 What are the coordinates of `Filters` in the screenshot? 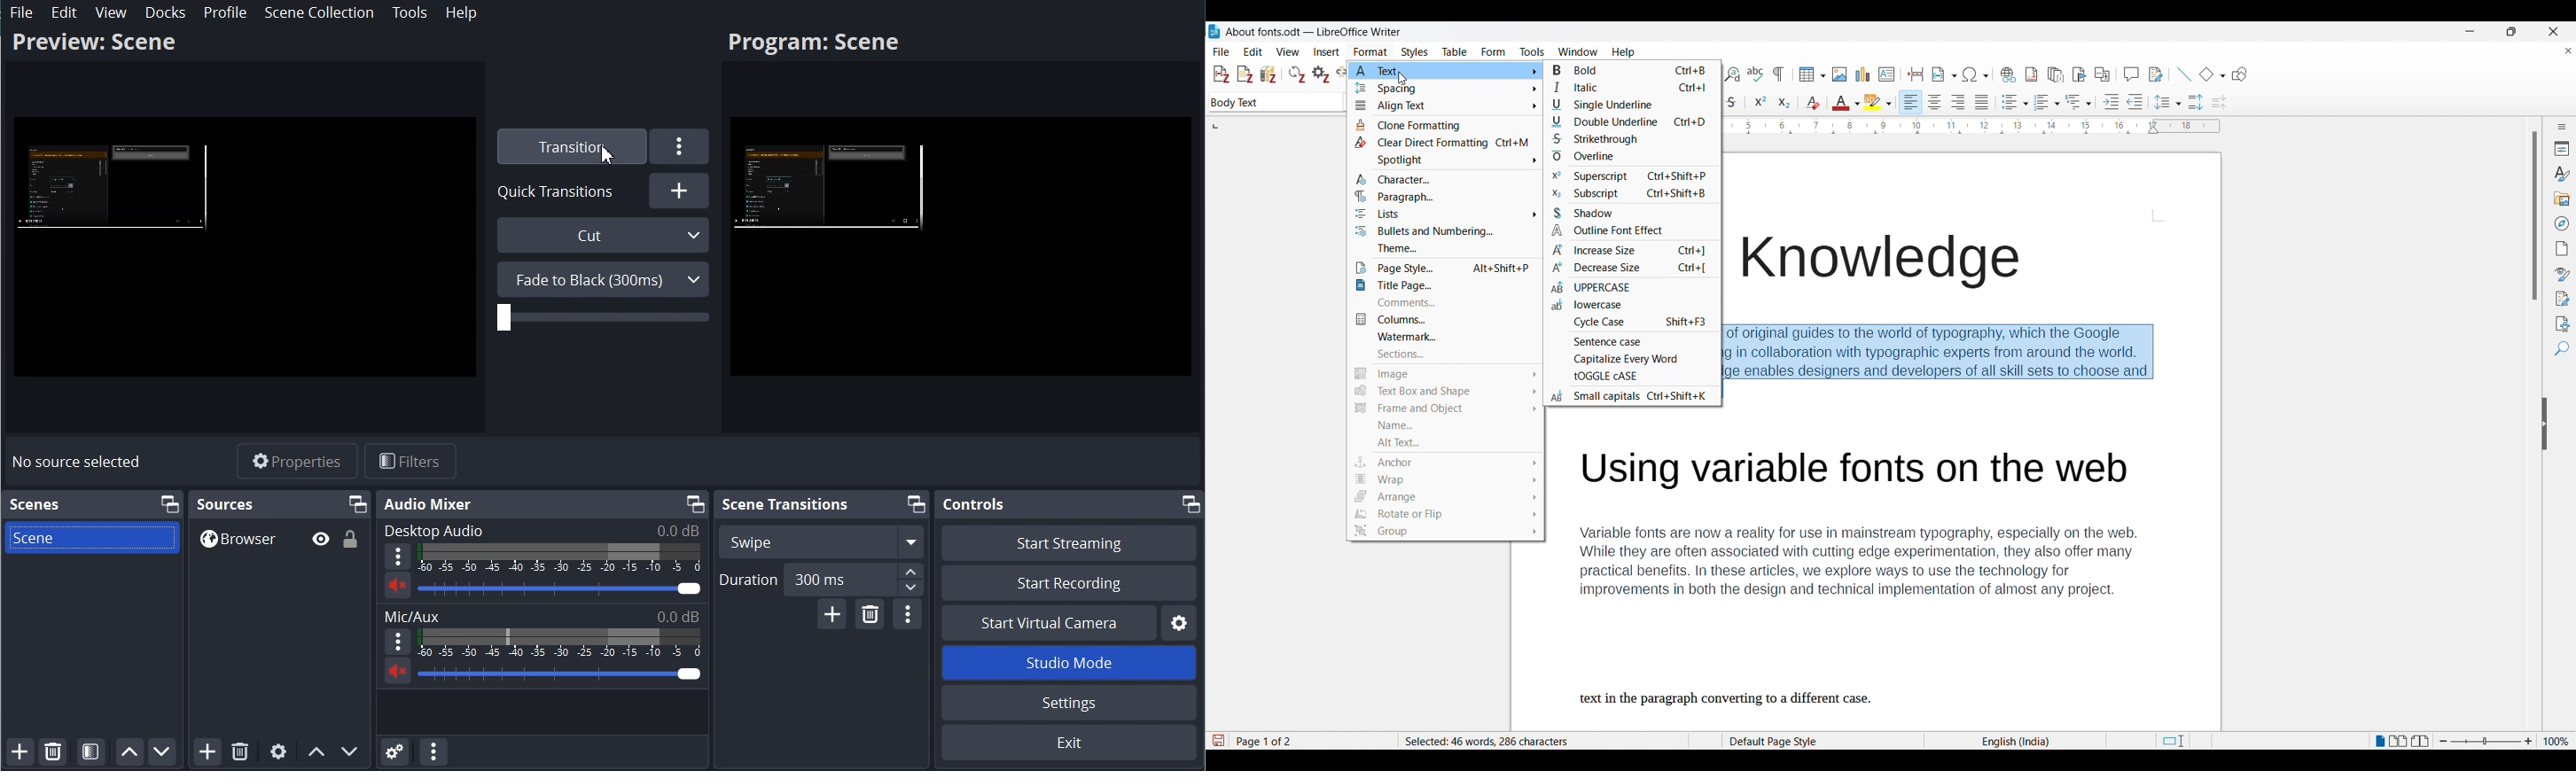 It's located at (410, 460).